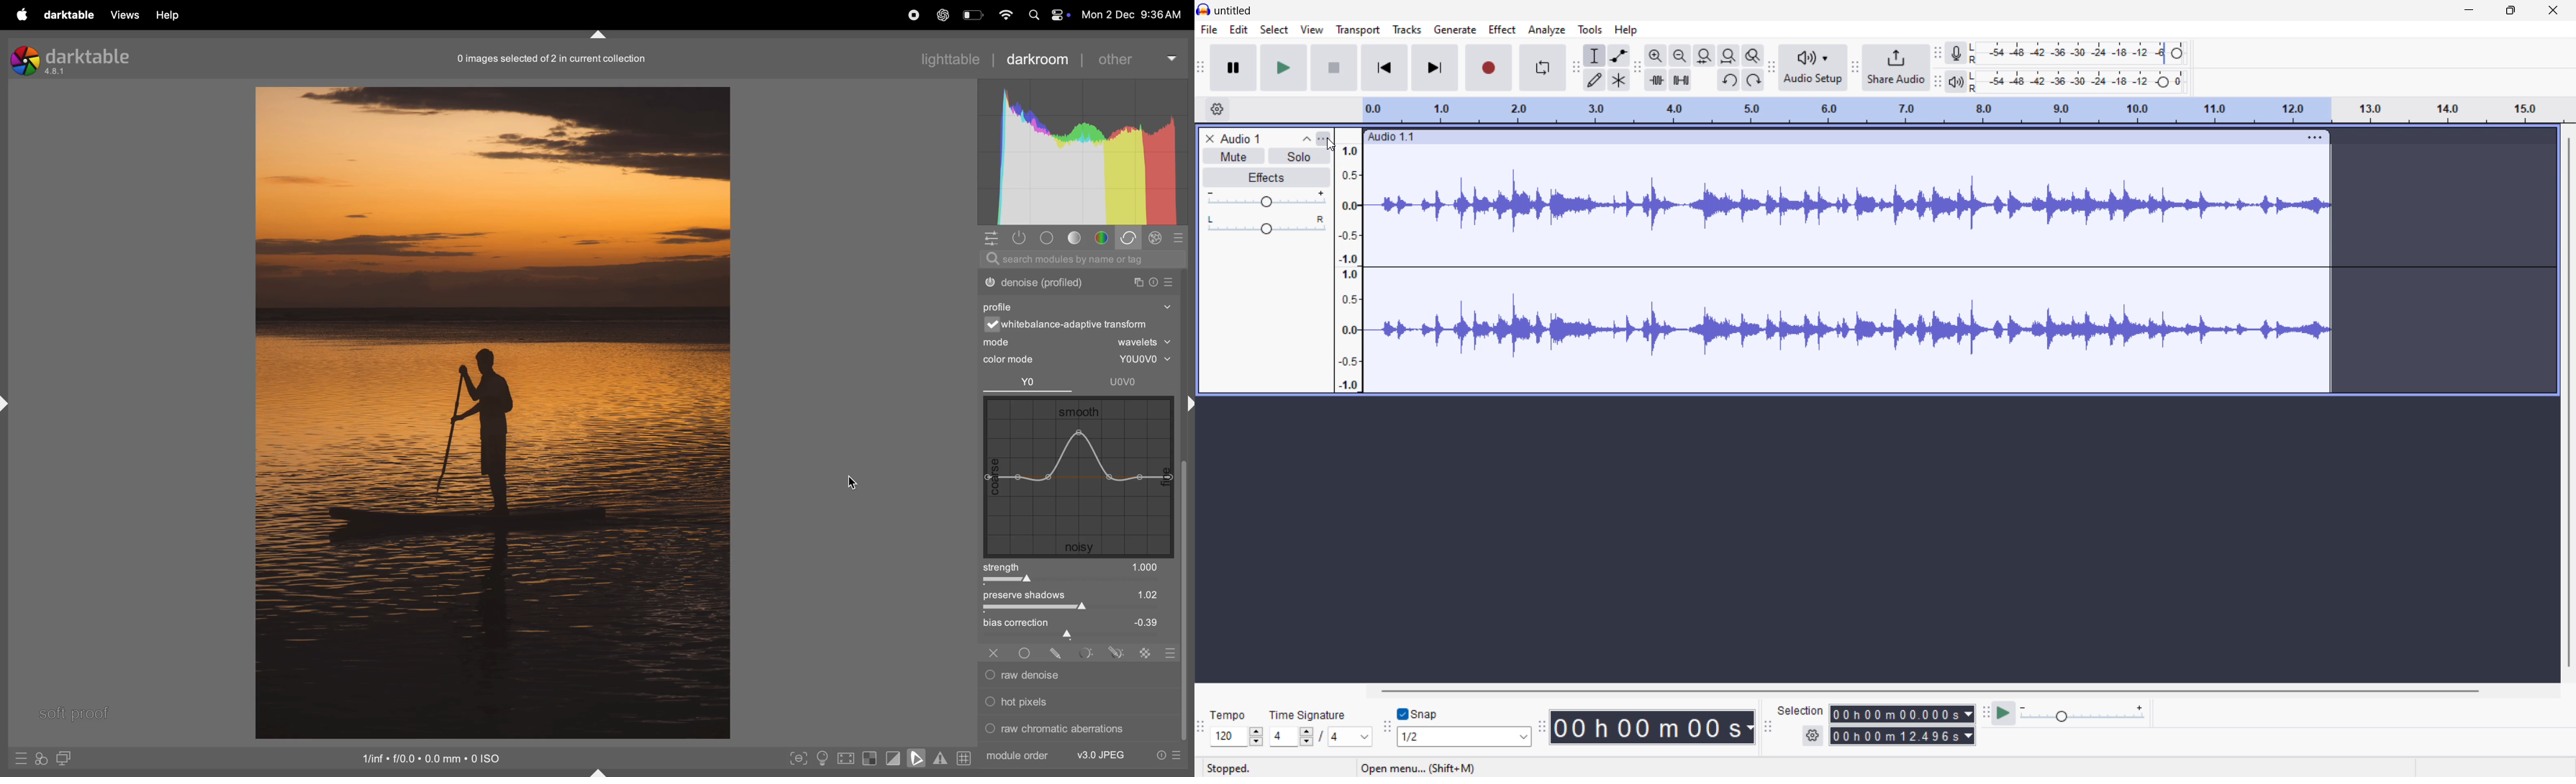  I want to click on file, so click(1210, 29).